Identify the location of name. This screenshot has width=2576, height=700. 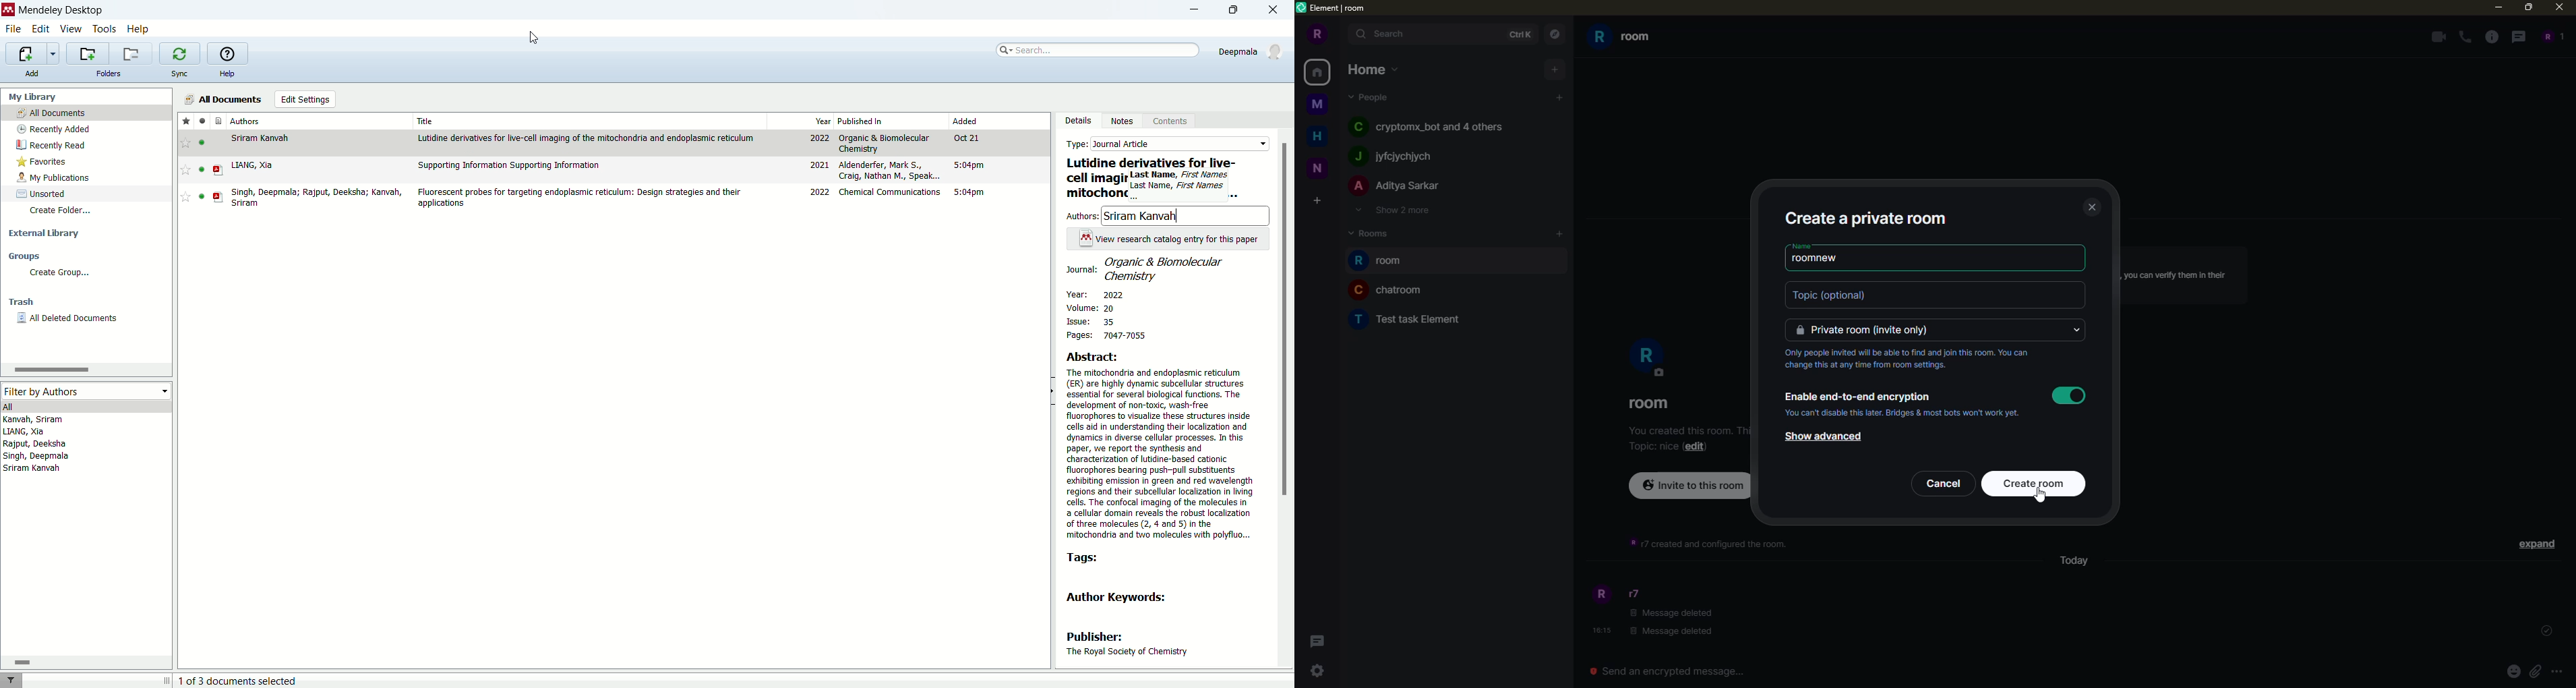
(1940, 261).